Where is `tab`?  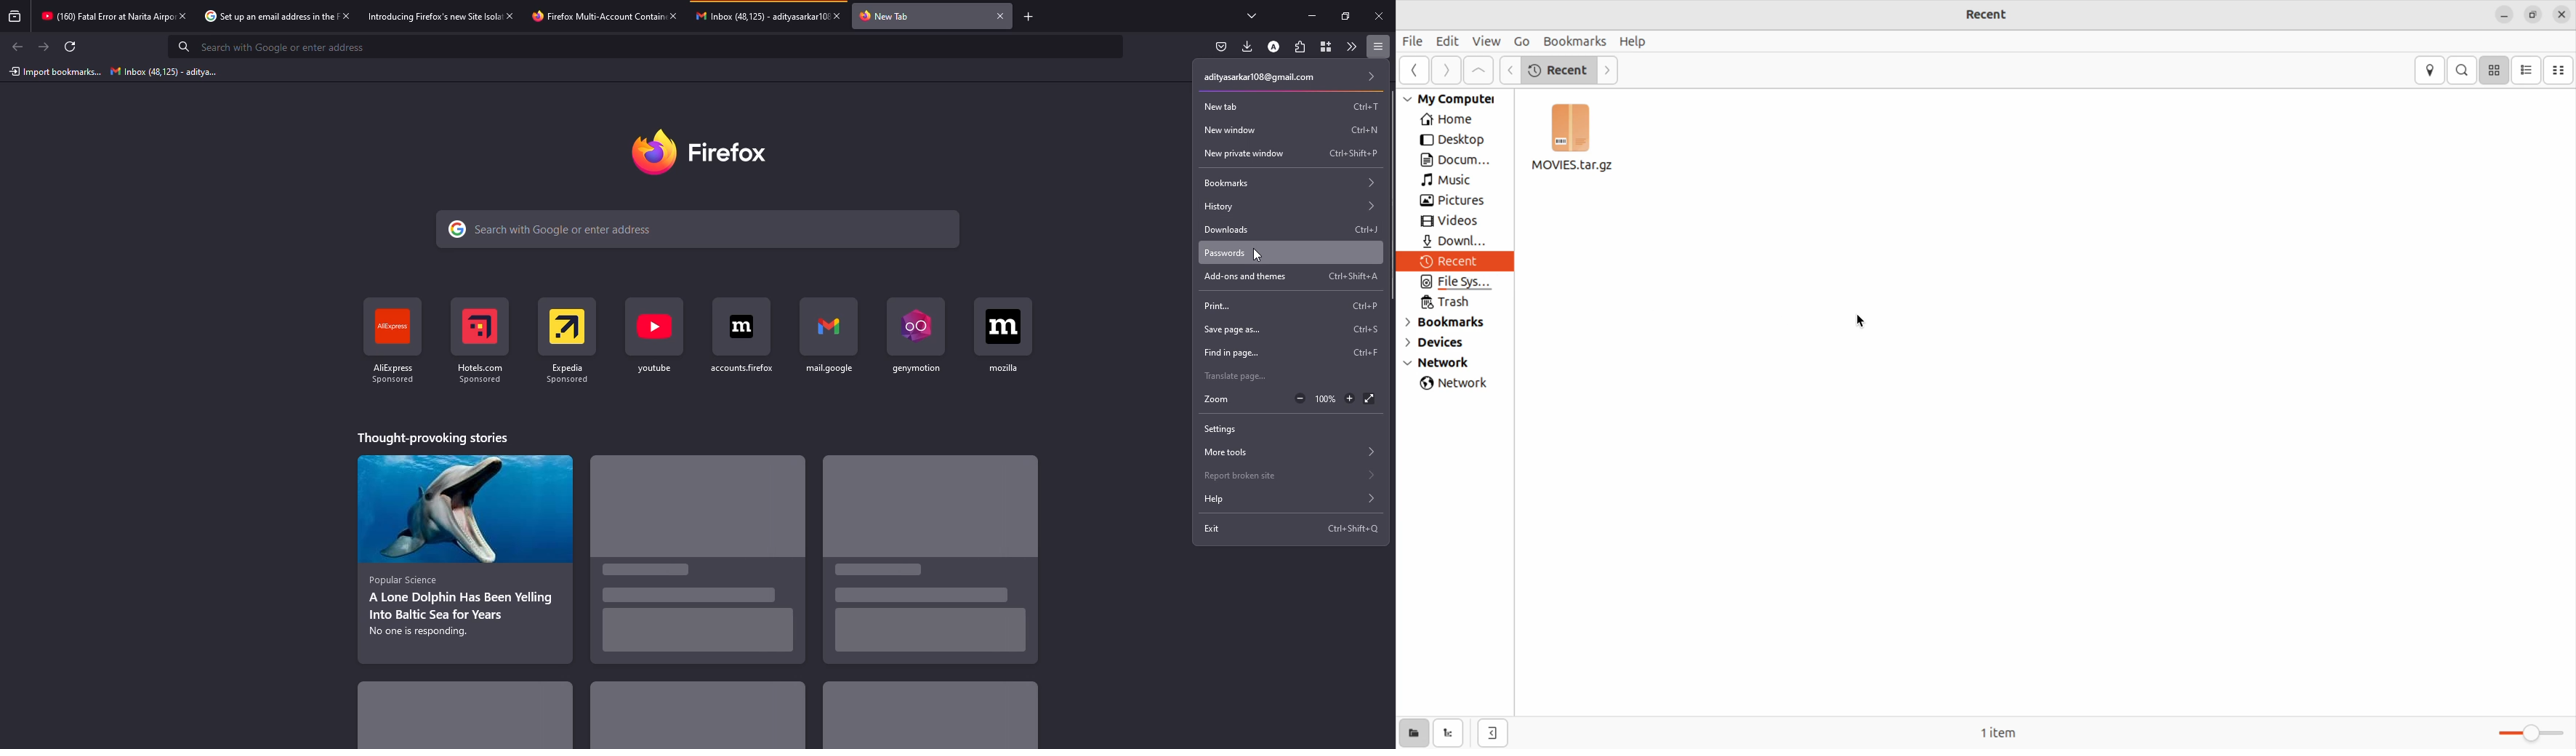 tab is located at coordinates (267, 17).